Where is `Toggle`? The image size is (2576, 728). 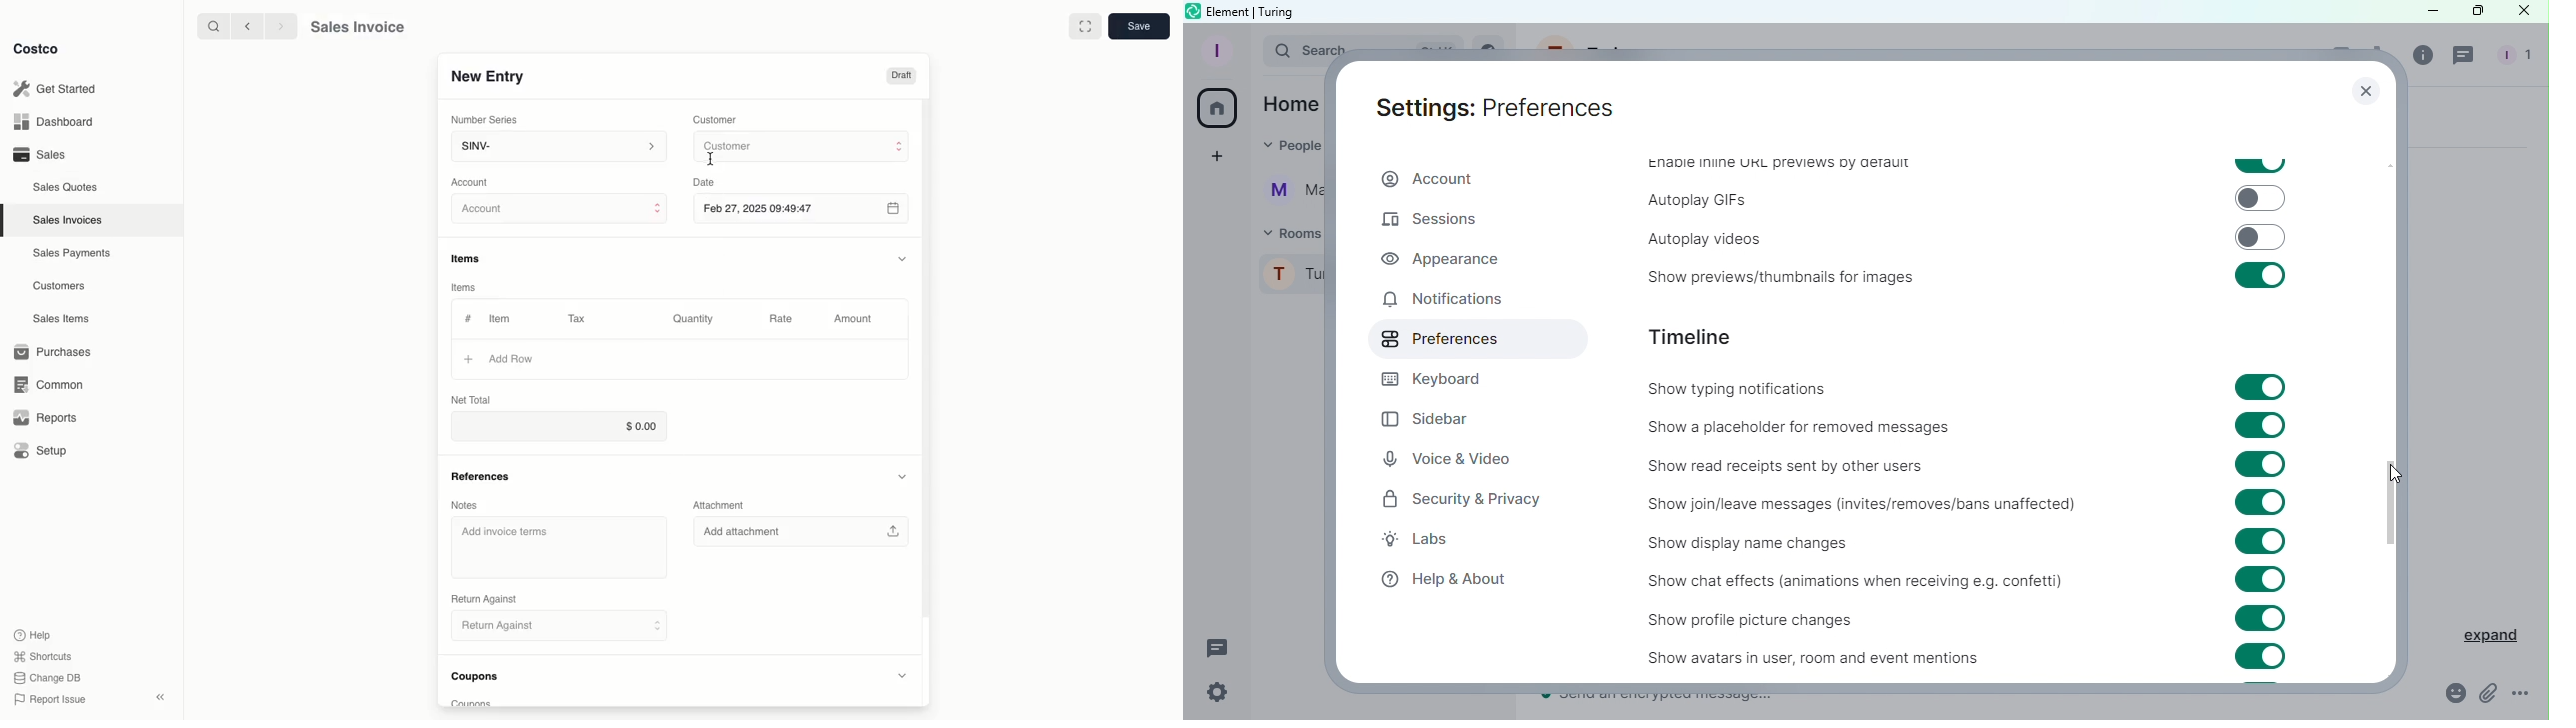 Toggle is located at coordinates (2257, 238).